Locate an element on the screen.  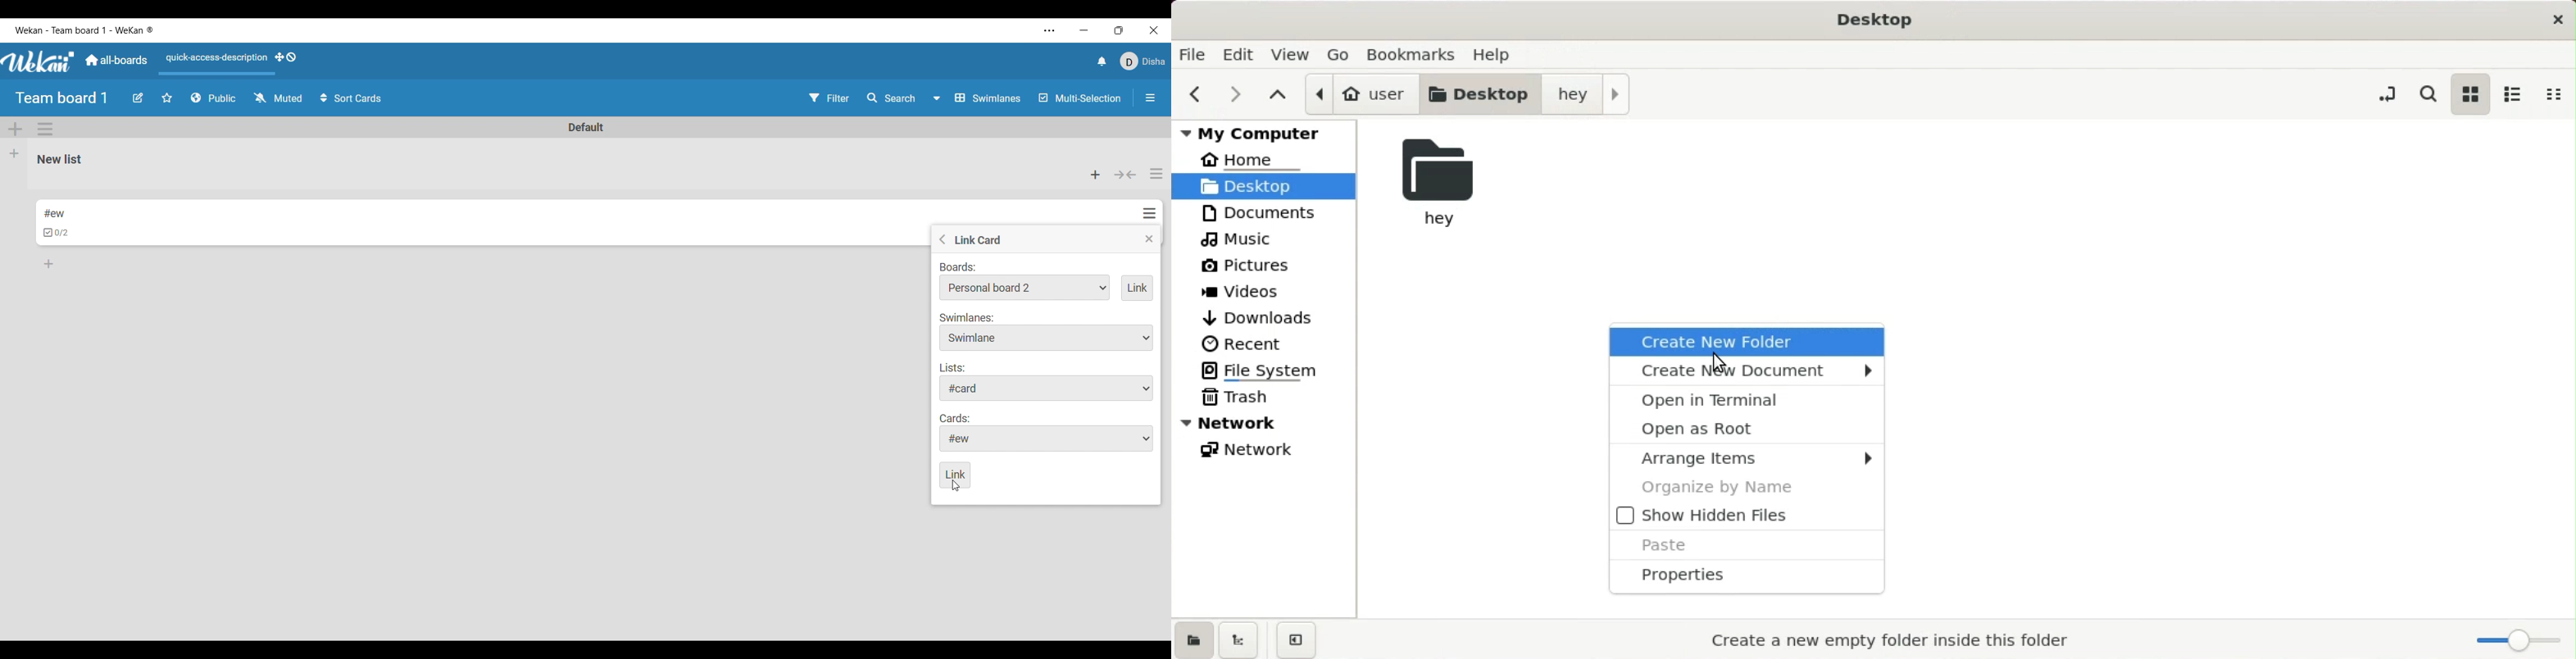
Show interface in a smaller tab is located at coordinates (1119, 31).